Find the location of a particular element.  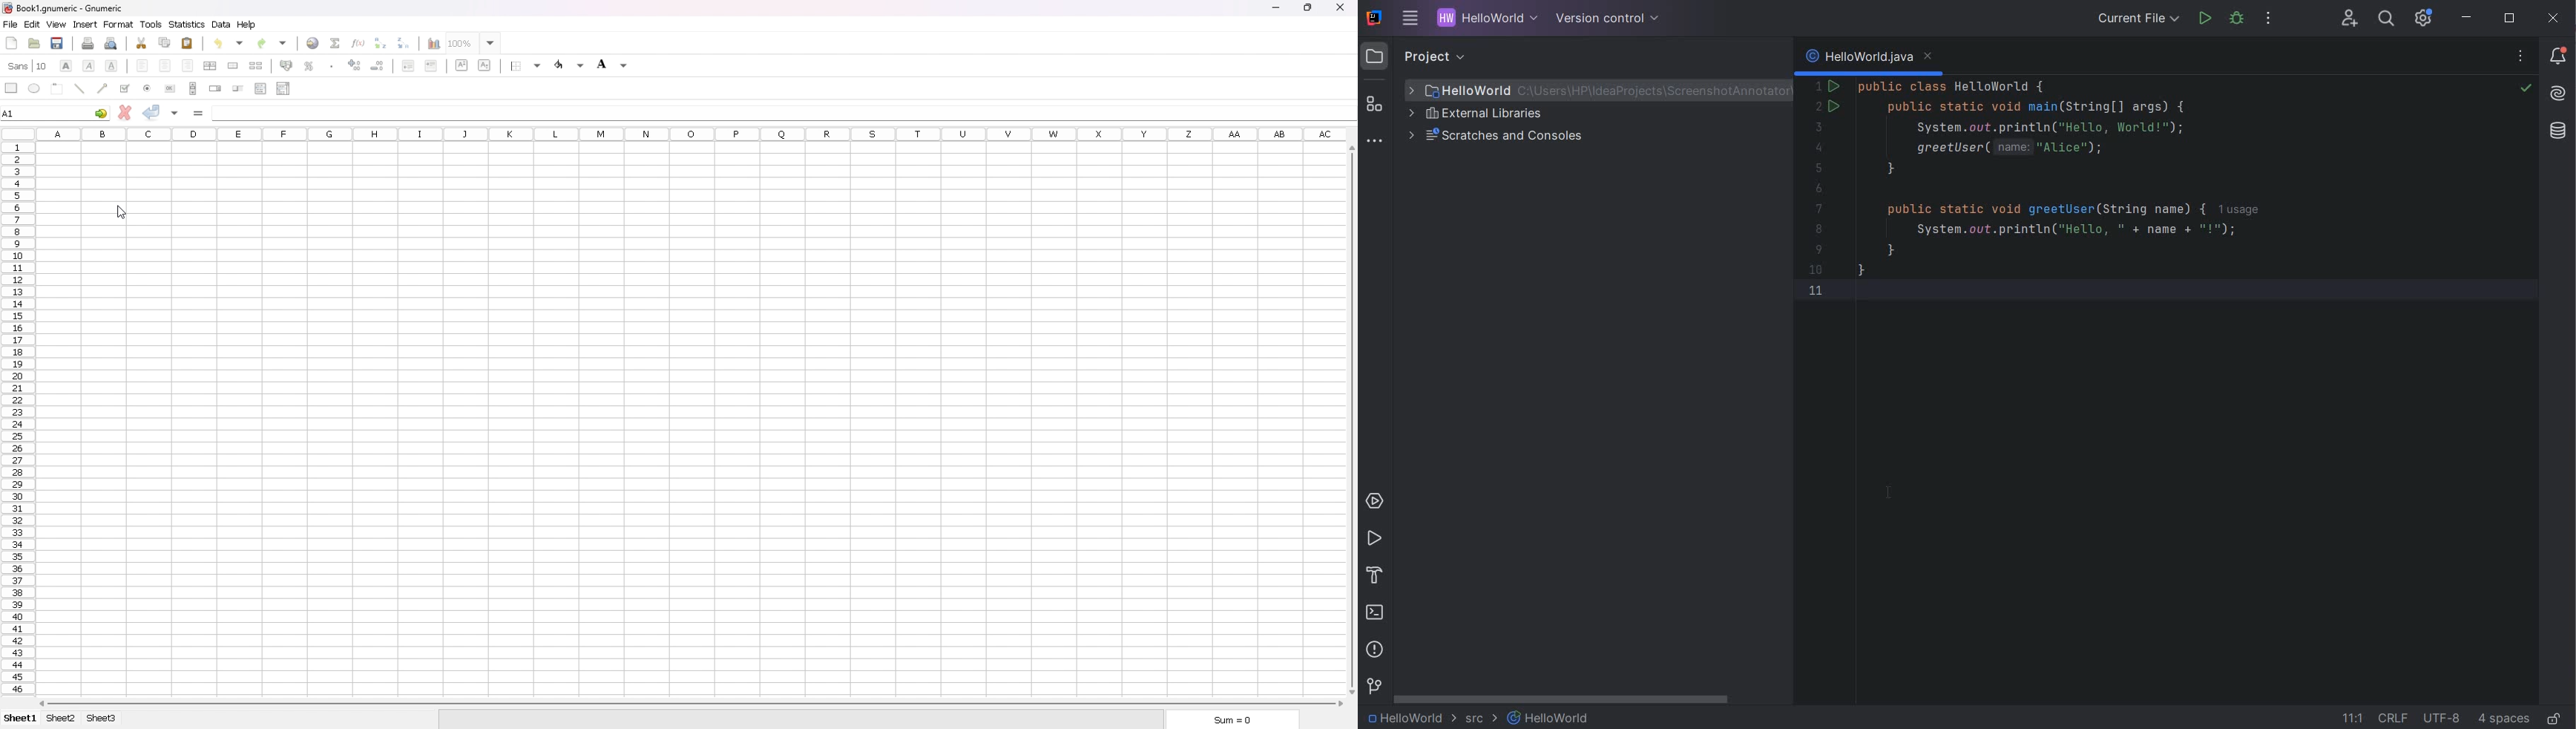

border is located at coordinates (527, 67).